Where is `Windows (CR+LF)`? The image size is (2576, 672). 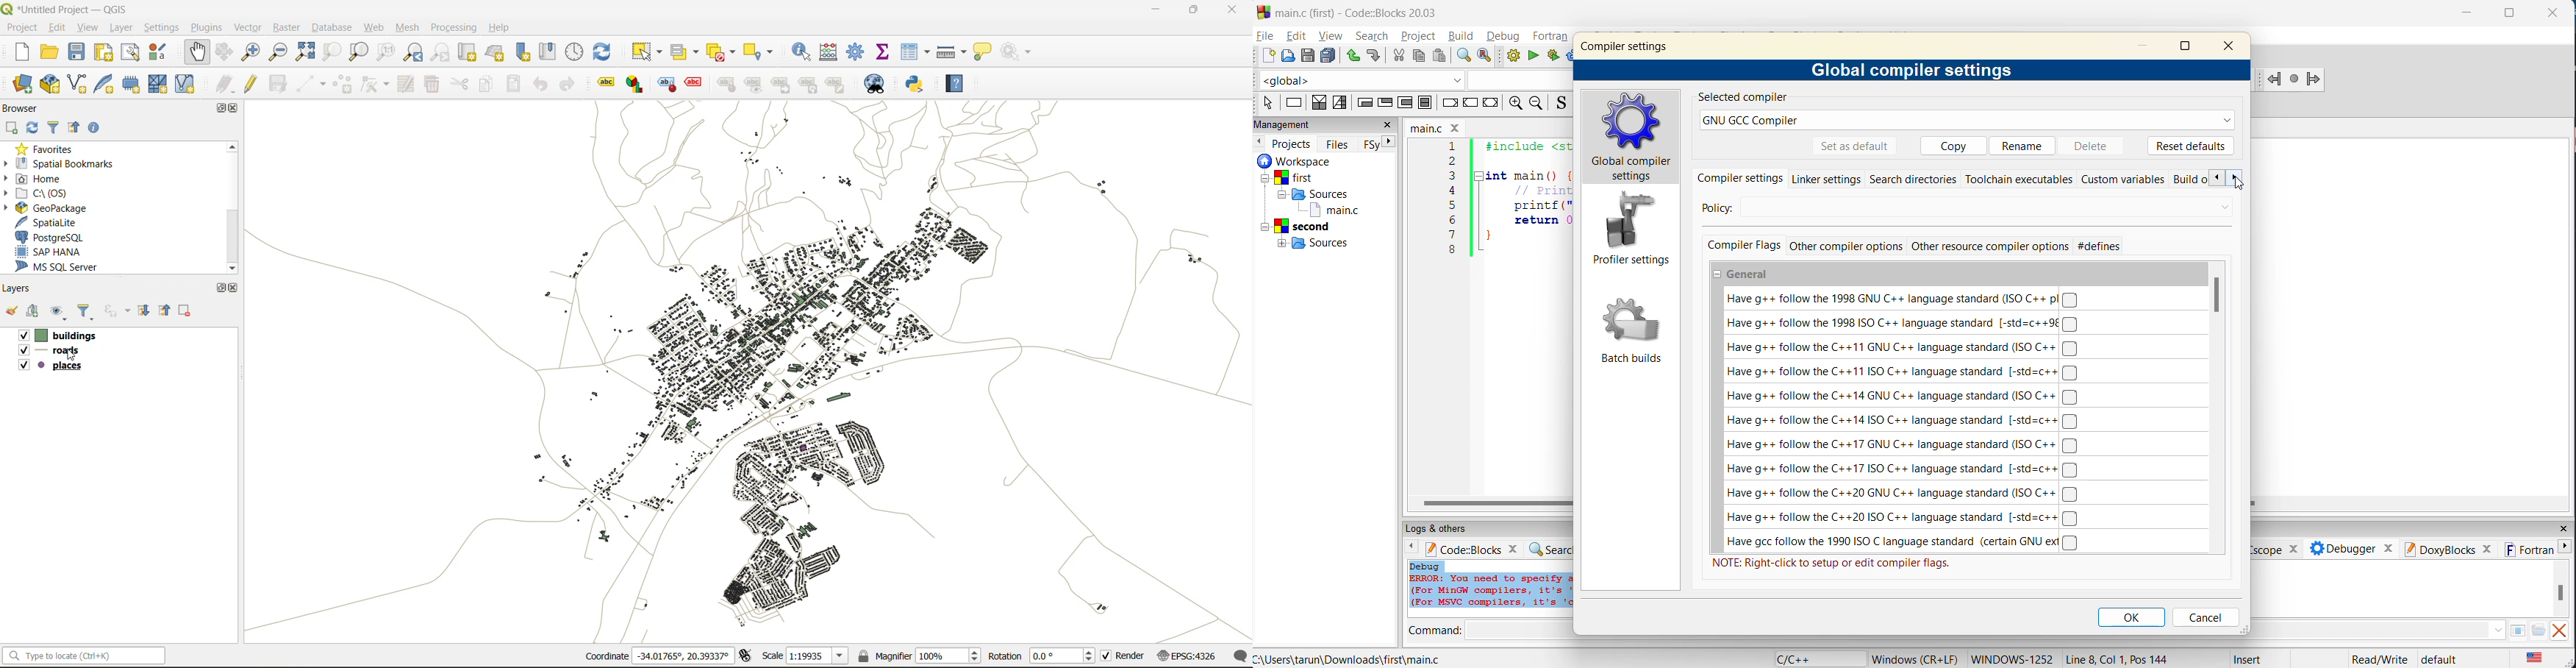
Windows (CR+LF) is located at coordinates (1914, 658).